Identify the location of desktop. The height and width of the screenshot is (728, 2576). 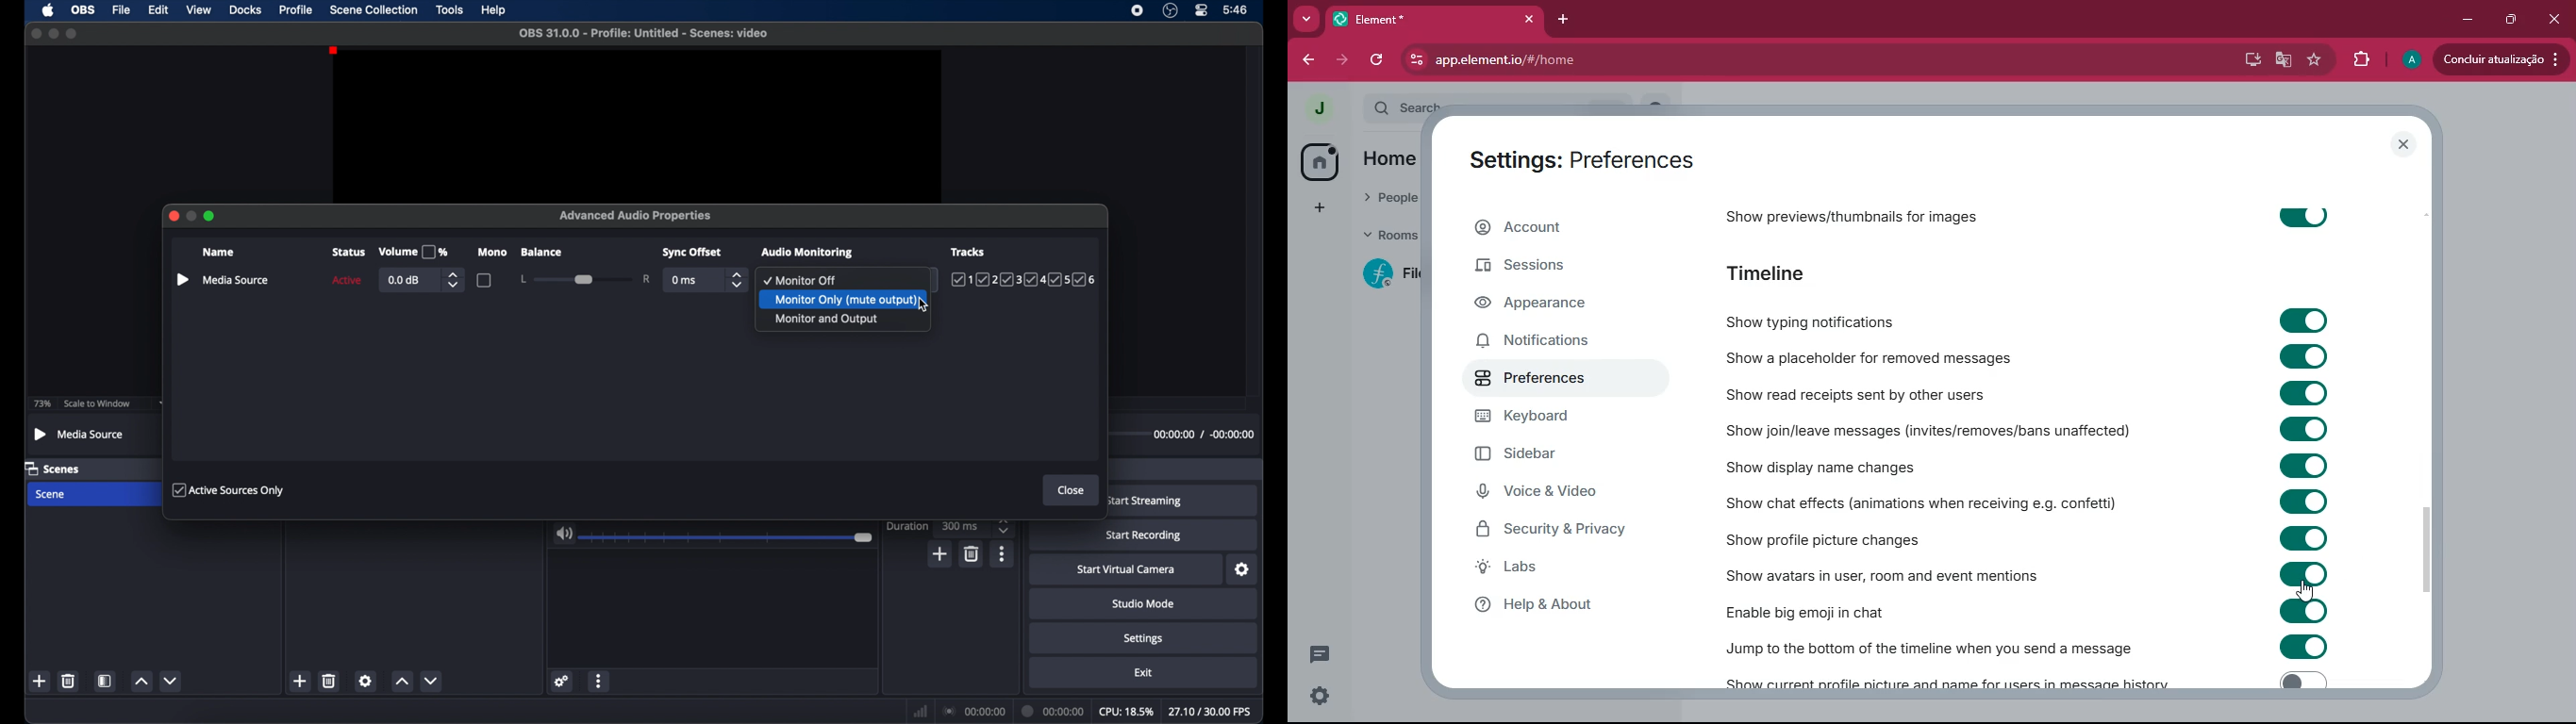
(2251, 60).